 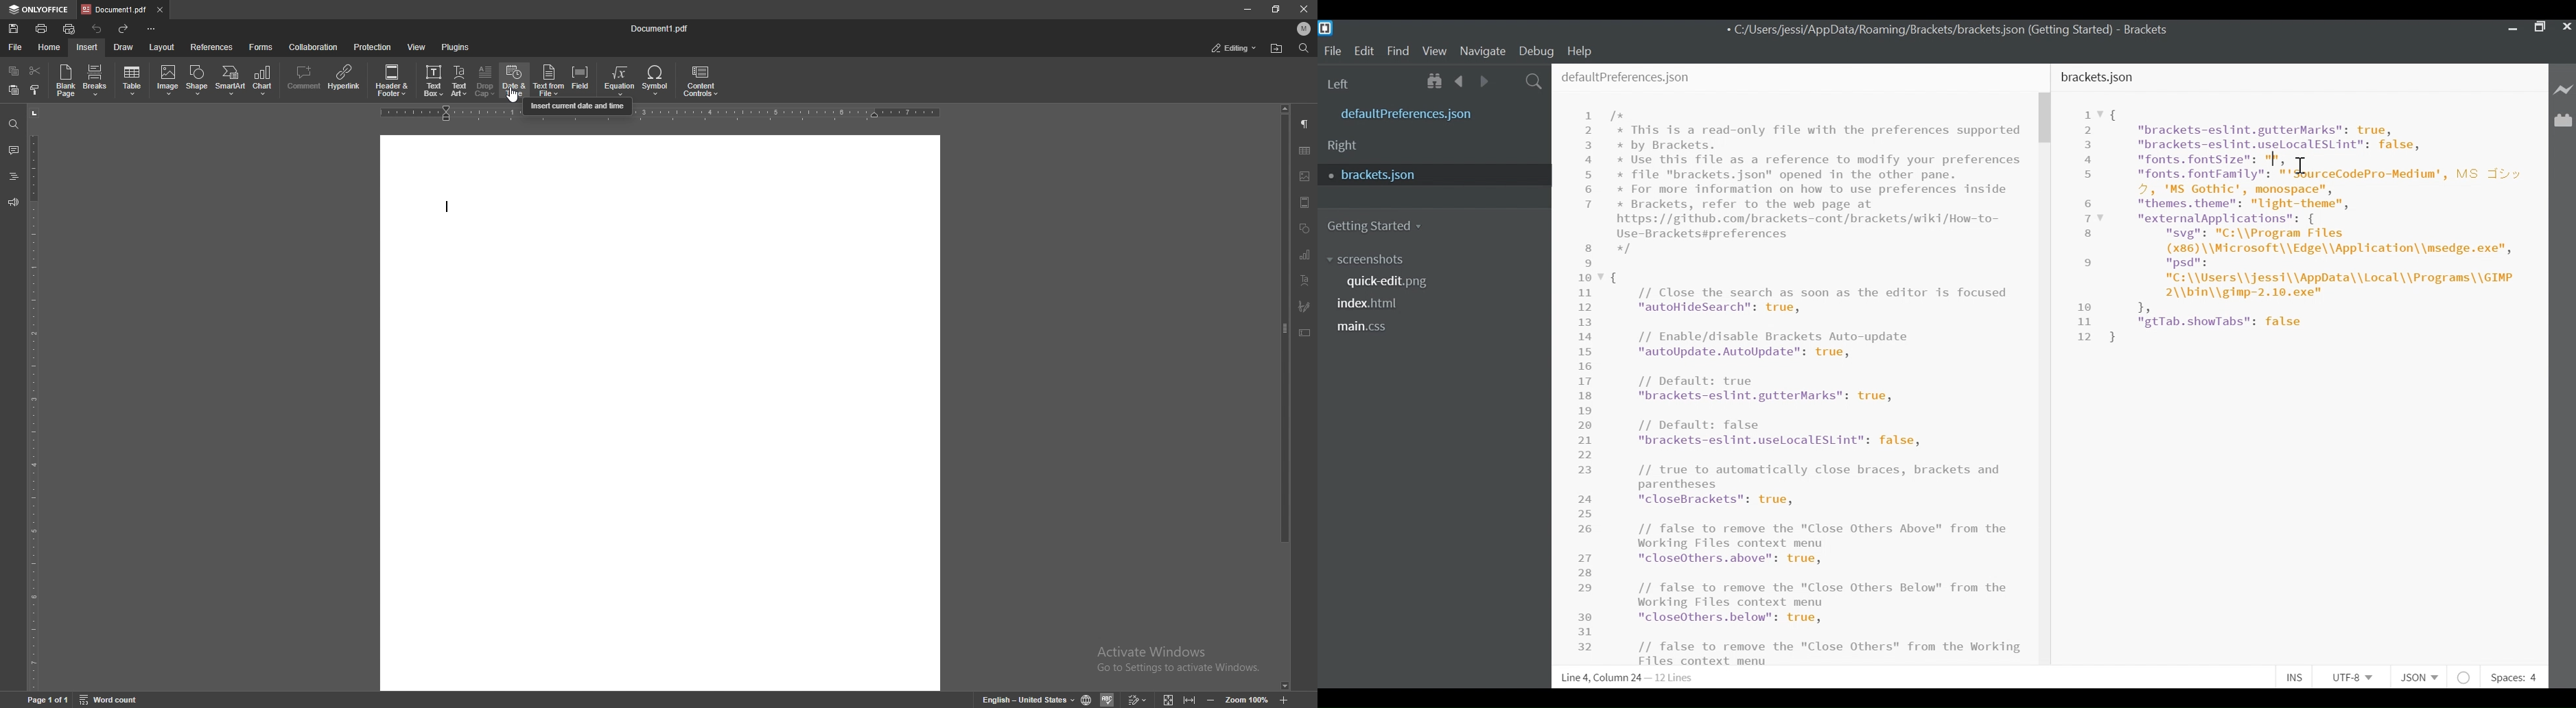 I want to click on main.css, so click(x=1368, y=328).